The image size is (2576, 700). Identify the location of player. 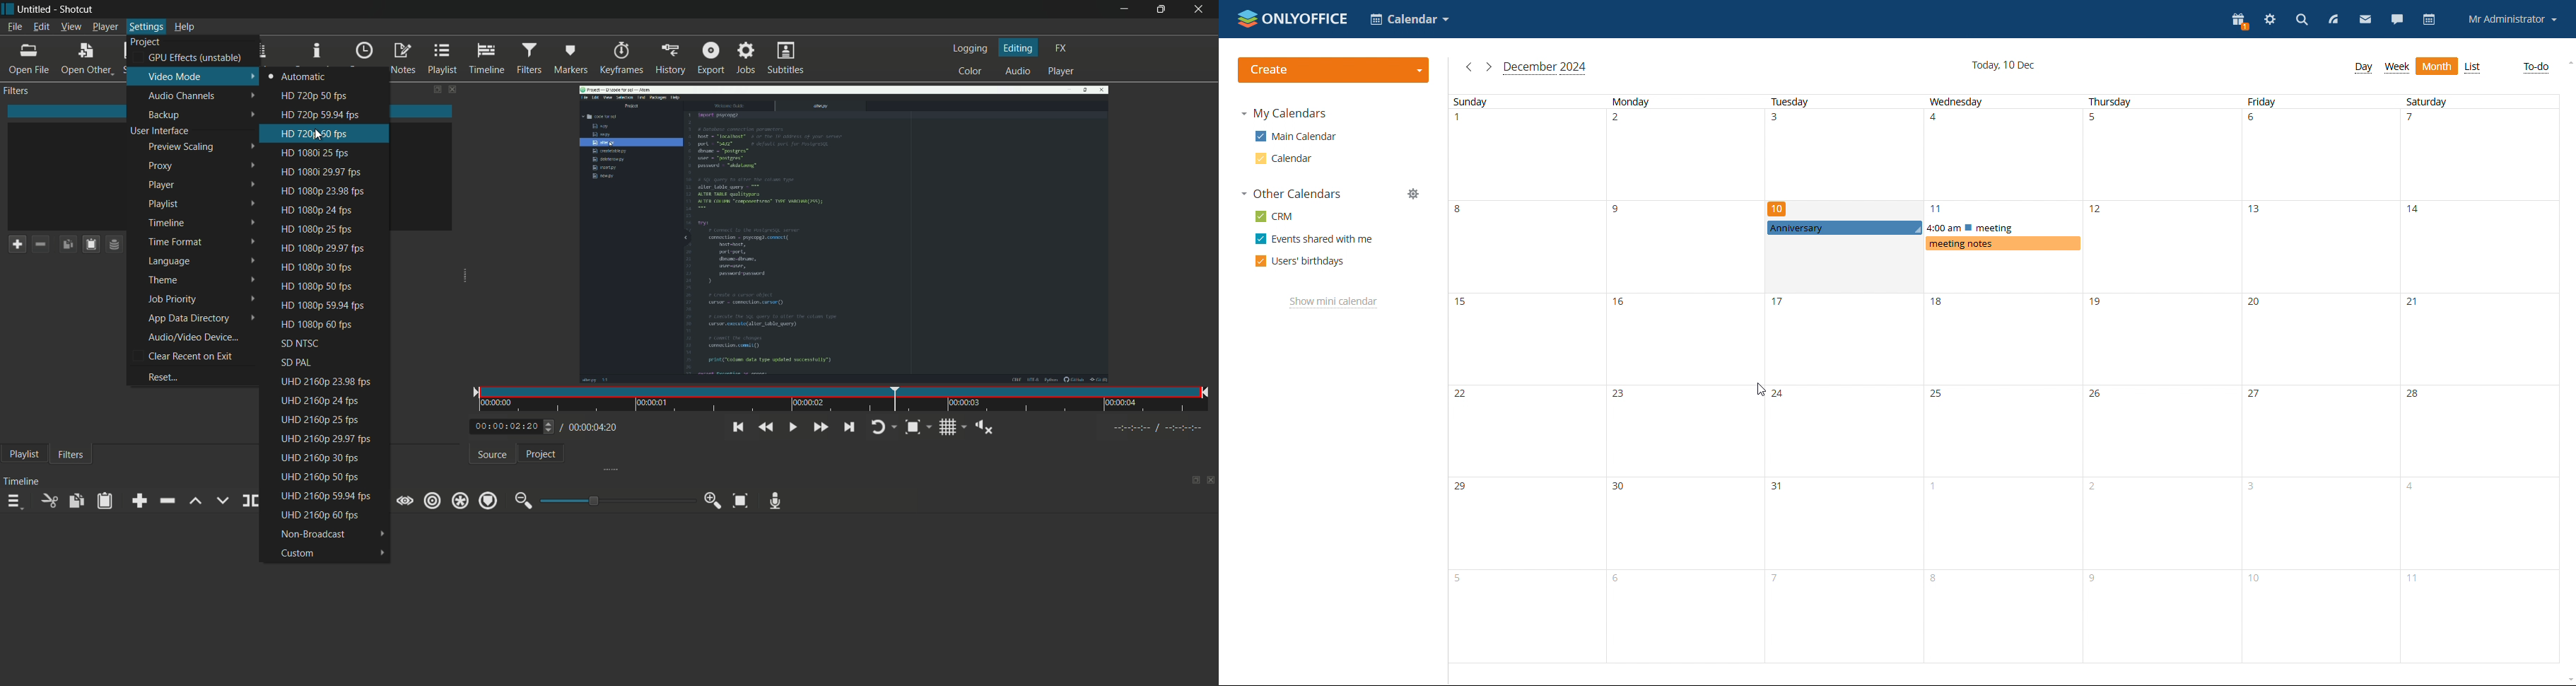
(1063, 71).